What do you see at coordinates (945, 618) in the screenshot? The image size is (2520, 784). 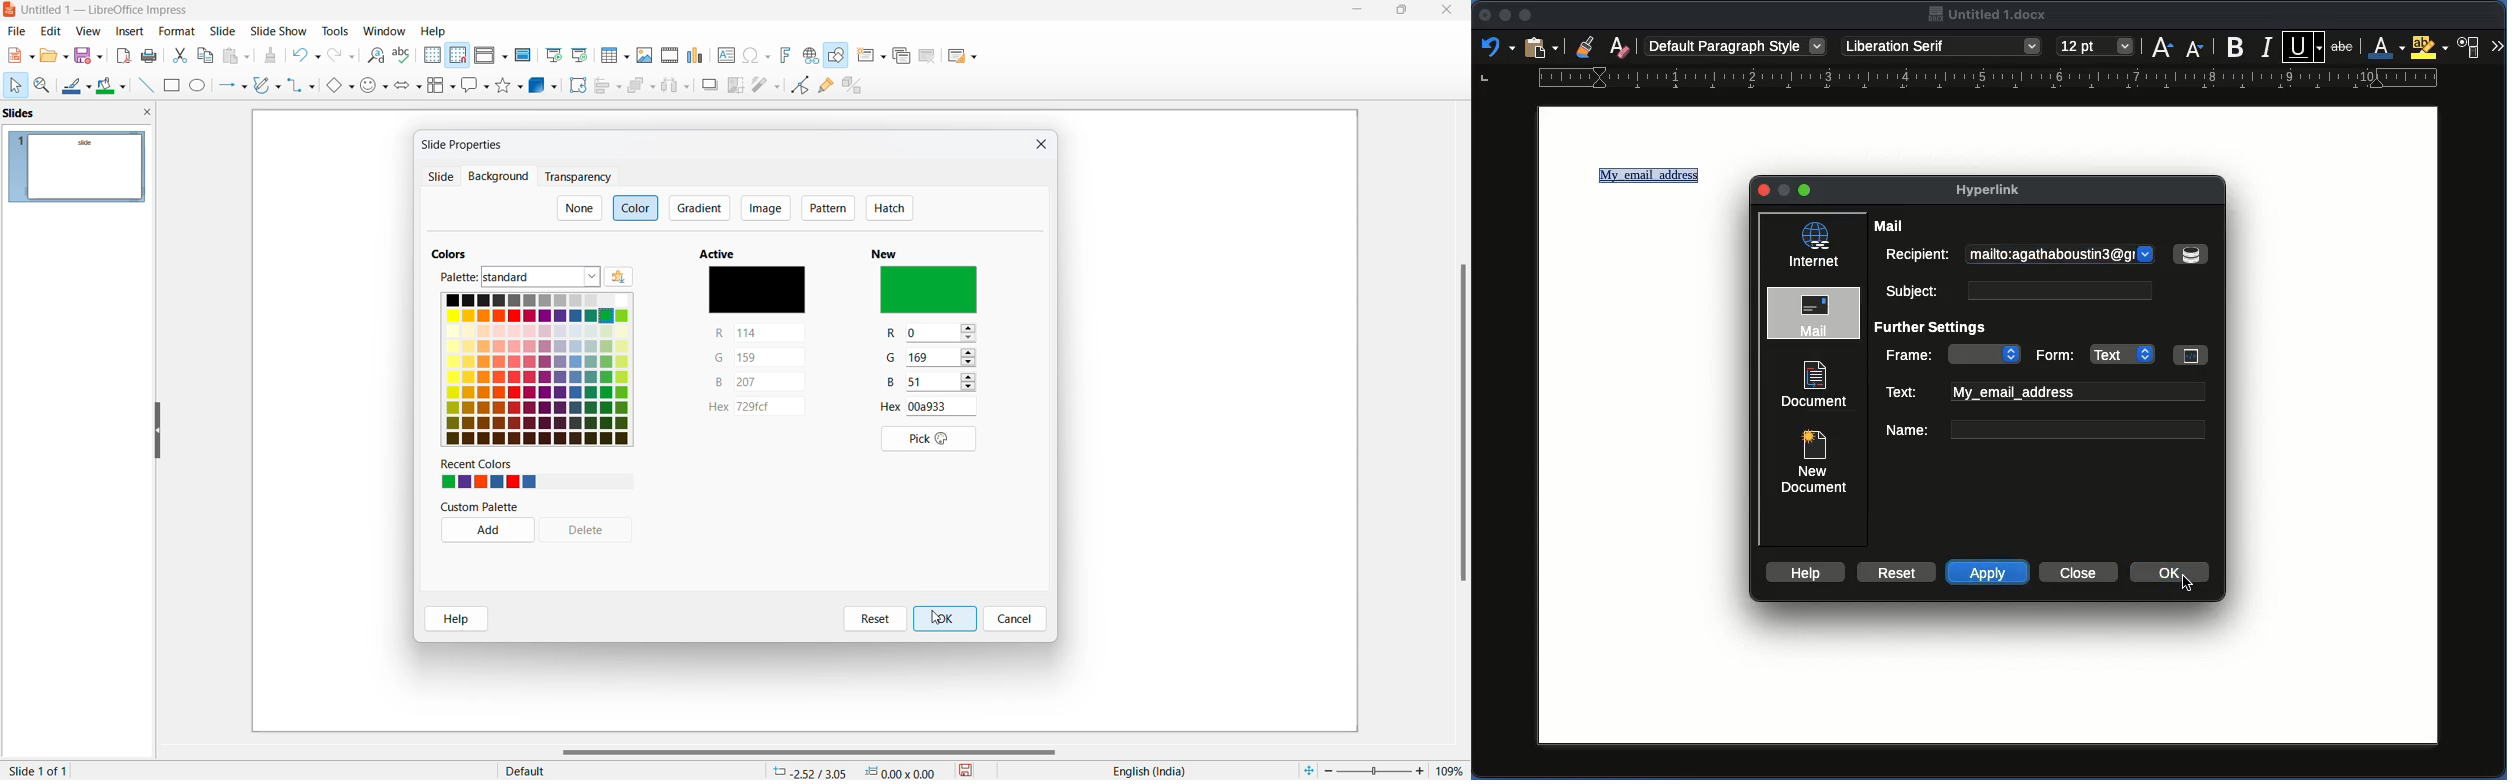 I see `ok` at bounding box center [945, 618].